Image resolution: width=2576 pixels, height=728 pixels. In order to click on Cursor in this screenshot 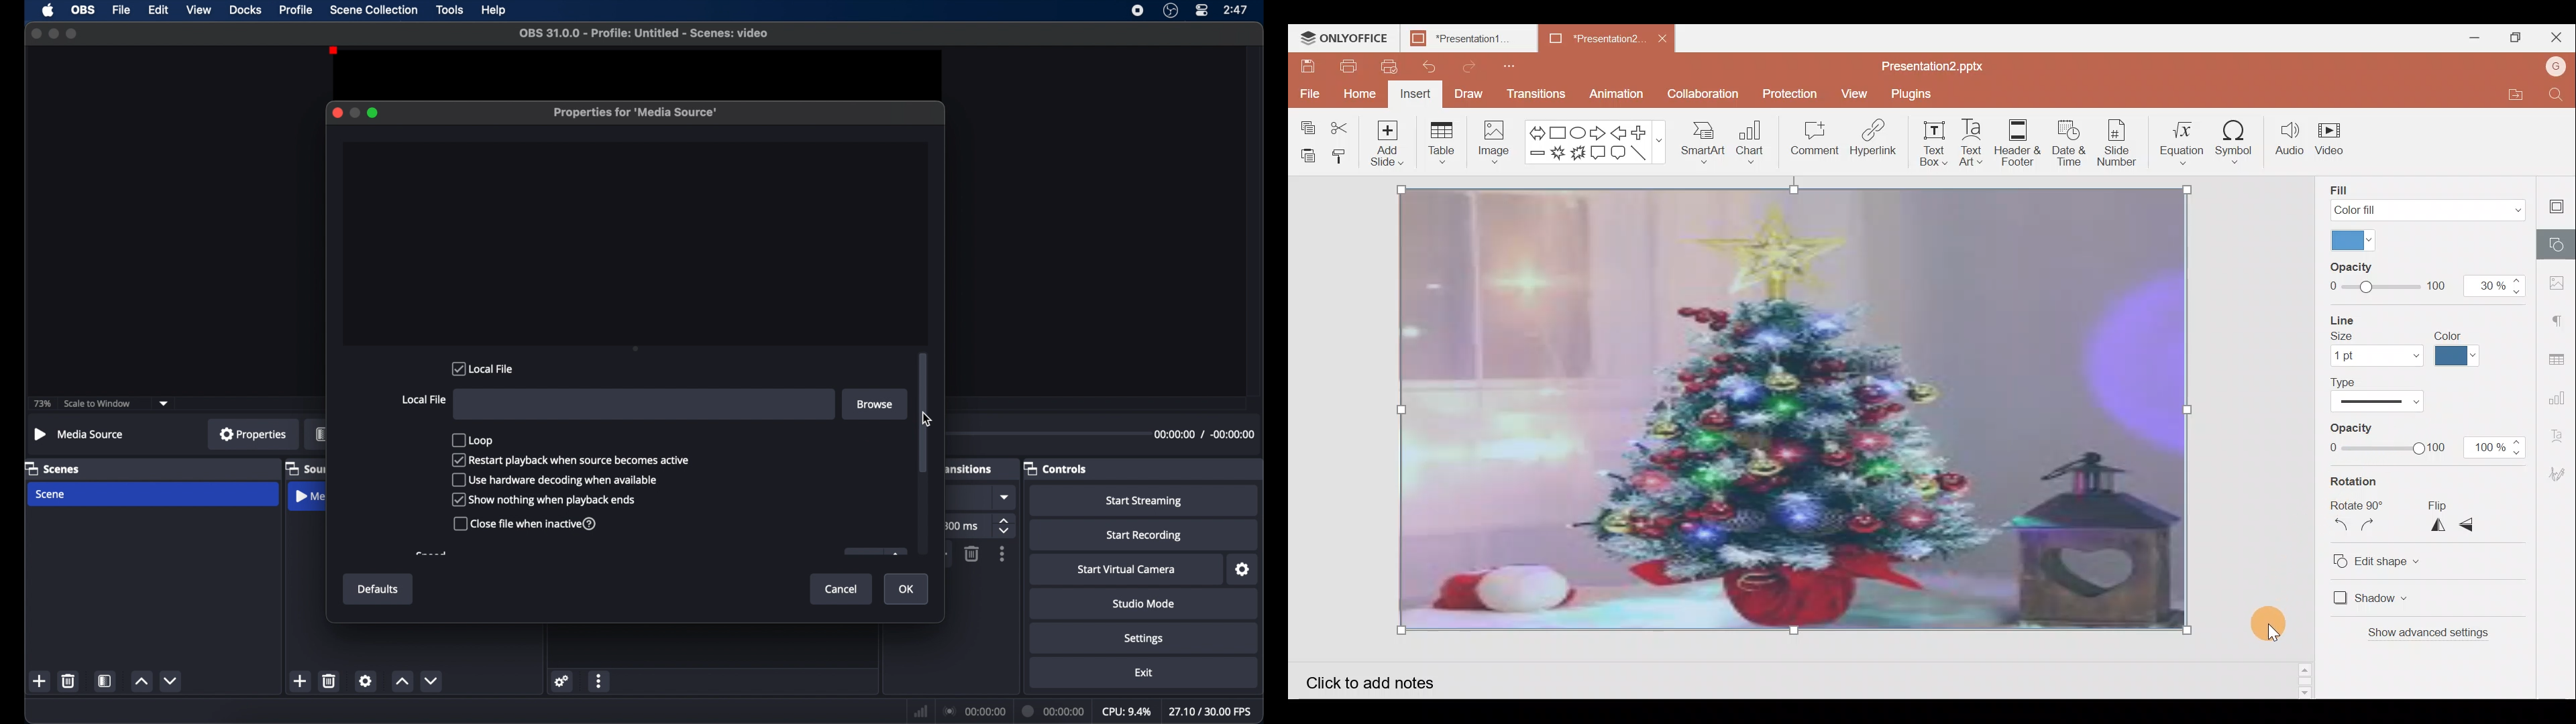, I will do `click(931, 420)`.